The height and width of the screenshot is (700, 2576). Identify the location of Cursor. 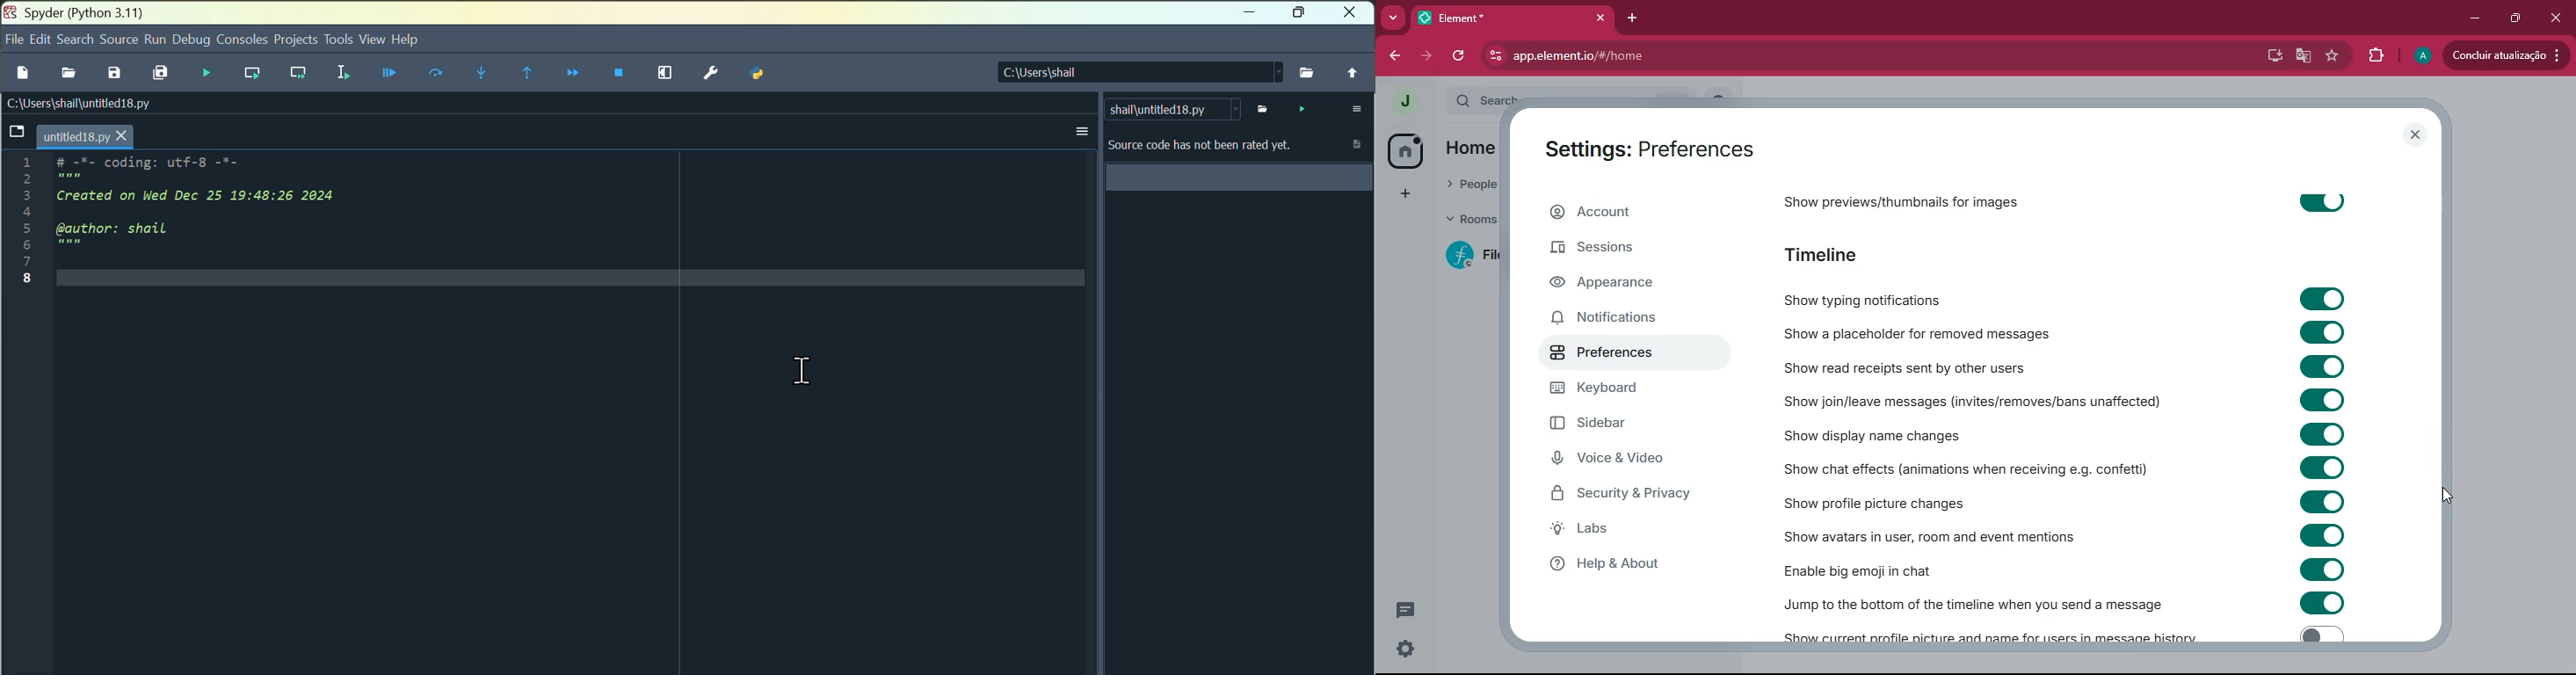
(803, 370).